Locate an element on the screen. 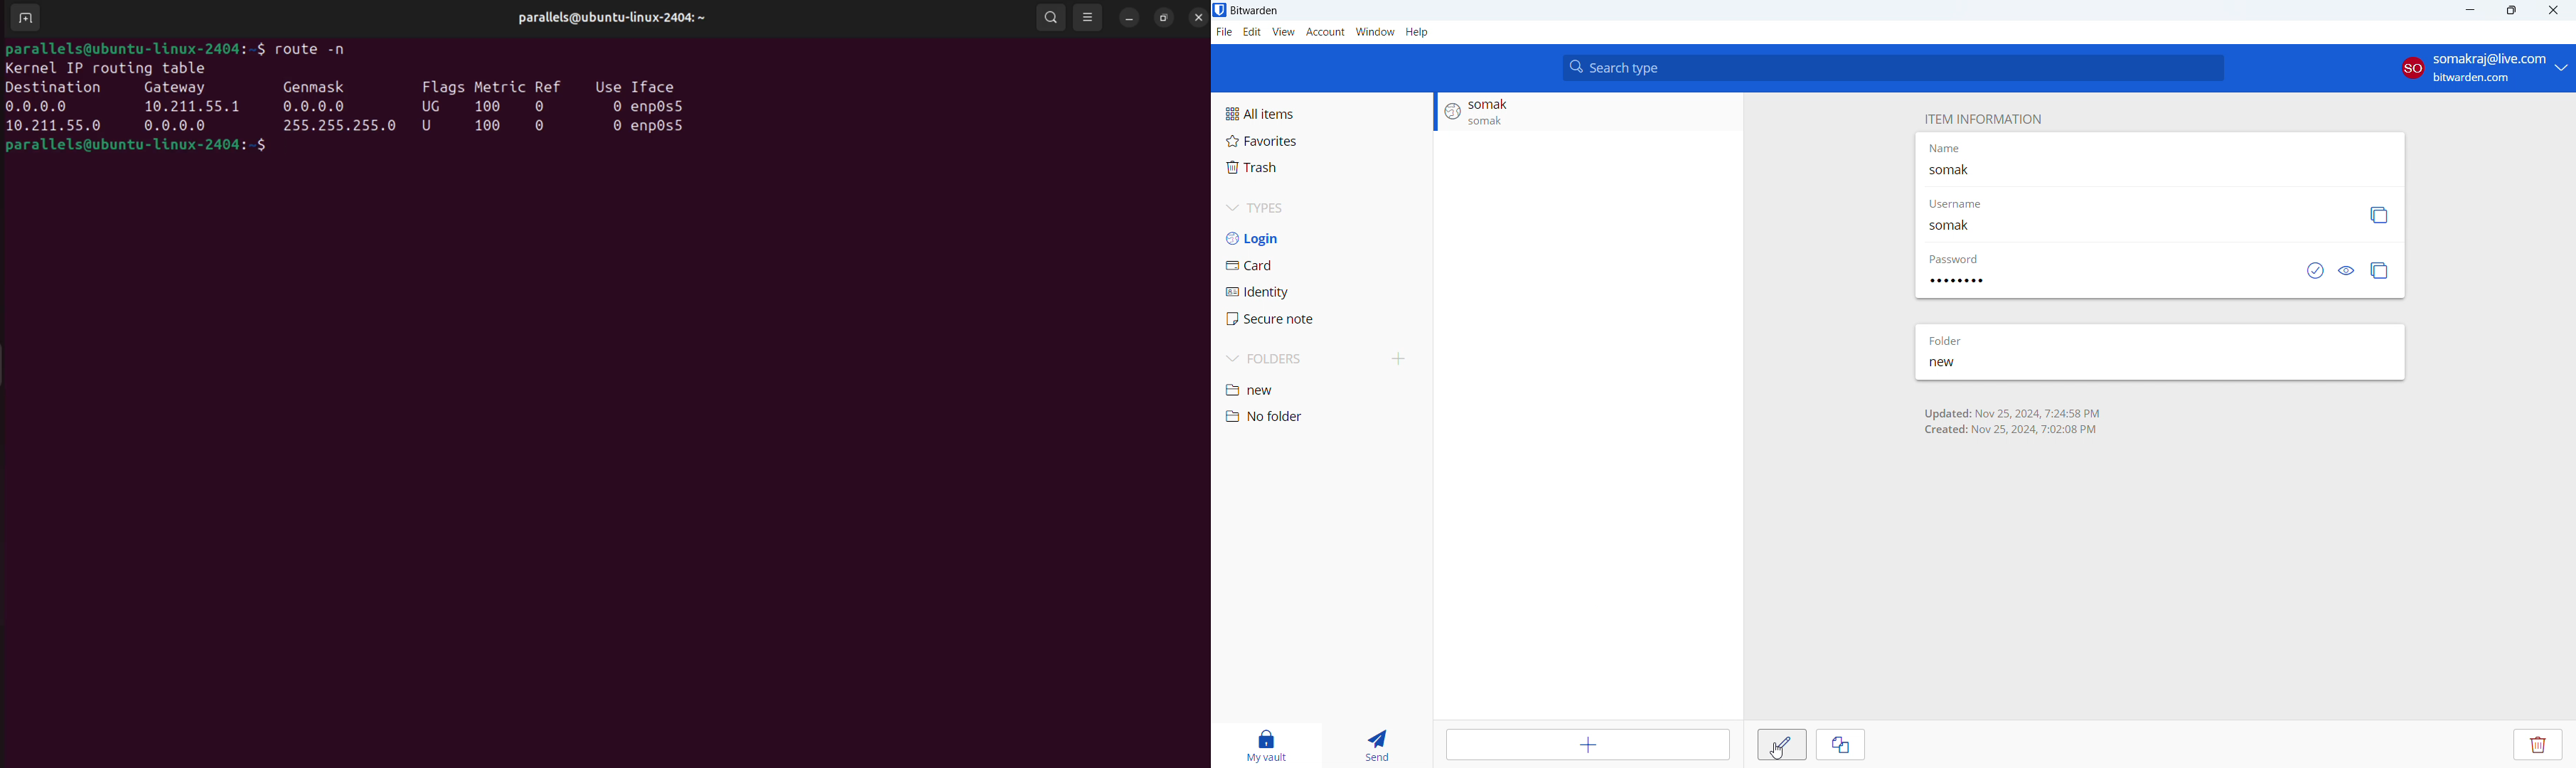 Image resolution: width=2576 pixels, height=784 pixels. favorites is located at coordinates (1322, 141).